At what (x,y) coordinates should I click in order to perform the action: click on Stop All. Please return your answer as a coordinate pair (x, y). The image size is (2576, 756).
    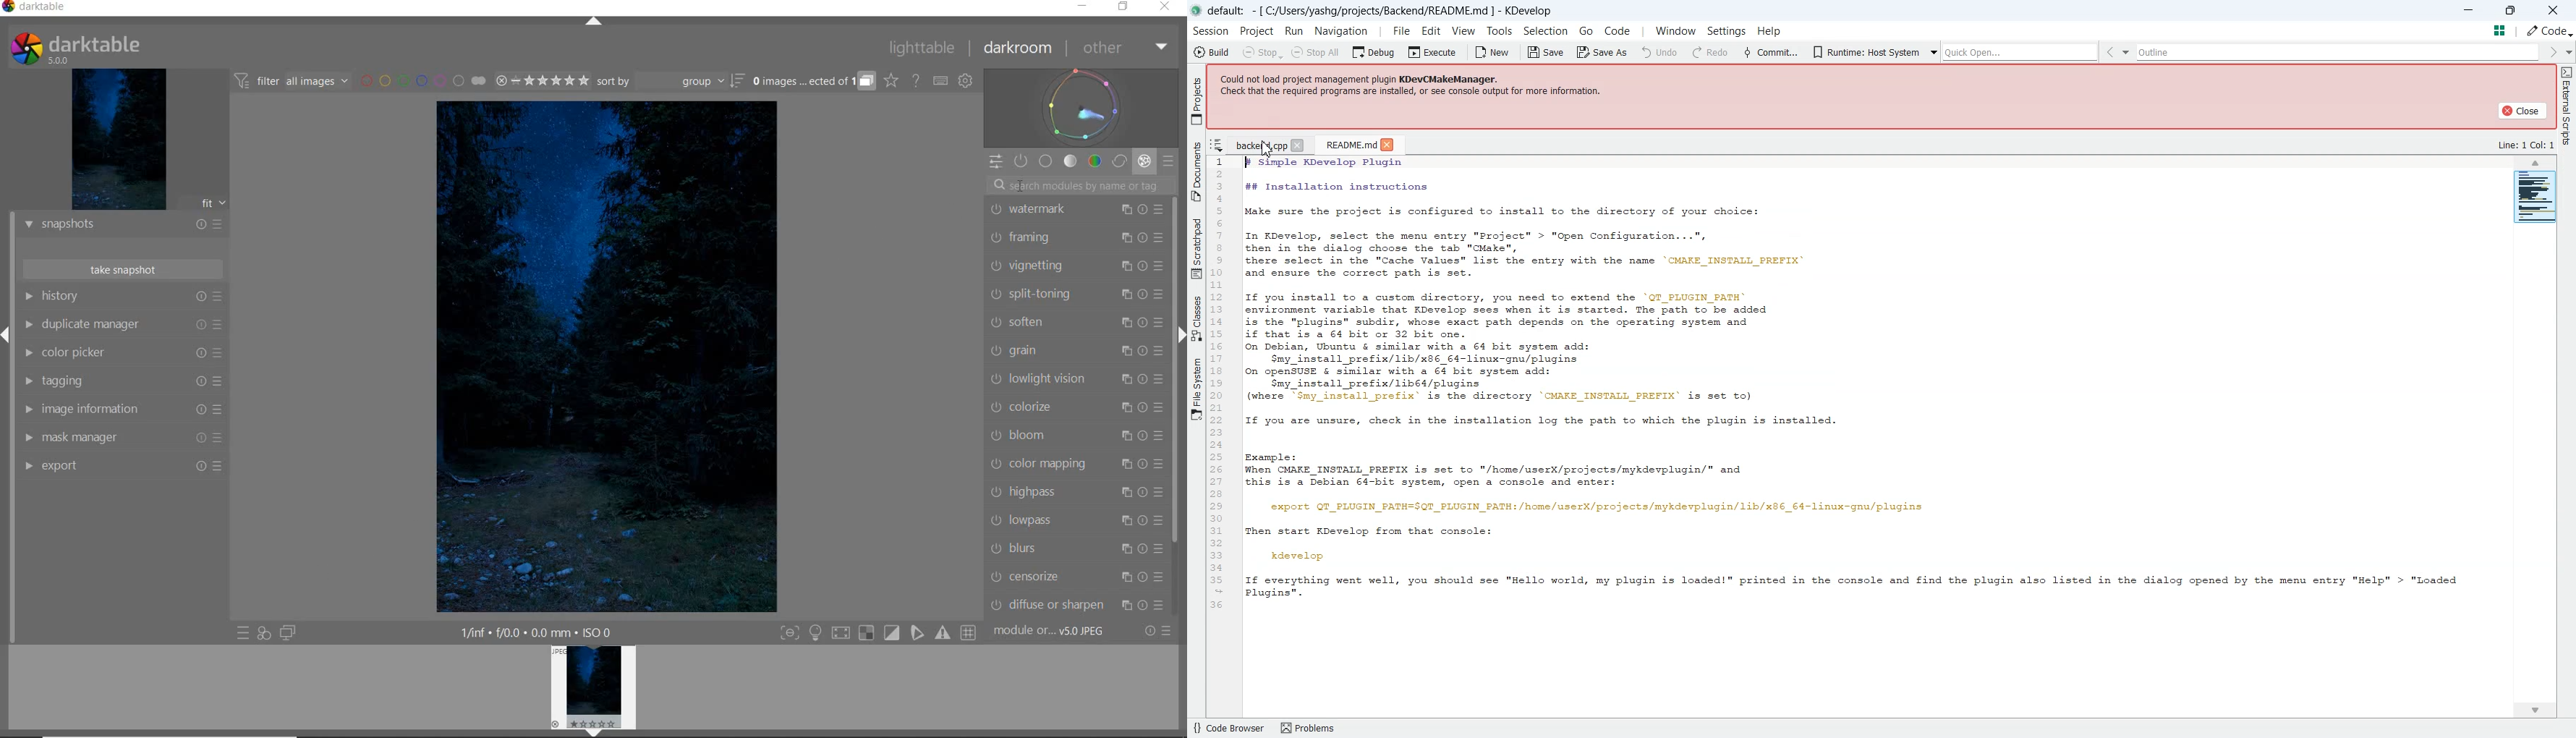
    Looking at the image, I should click on (1317, 52).